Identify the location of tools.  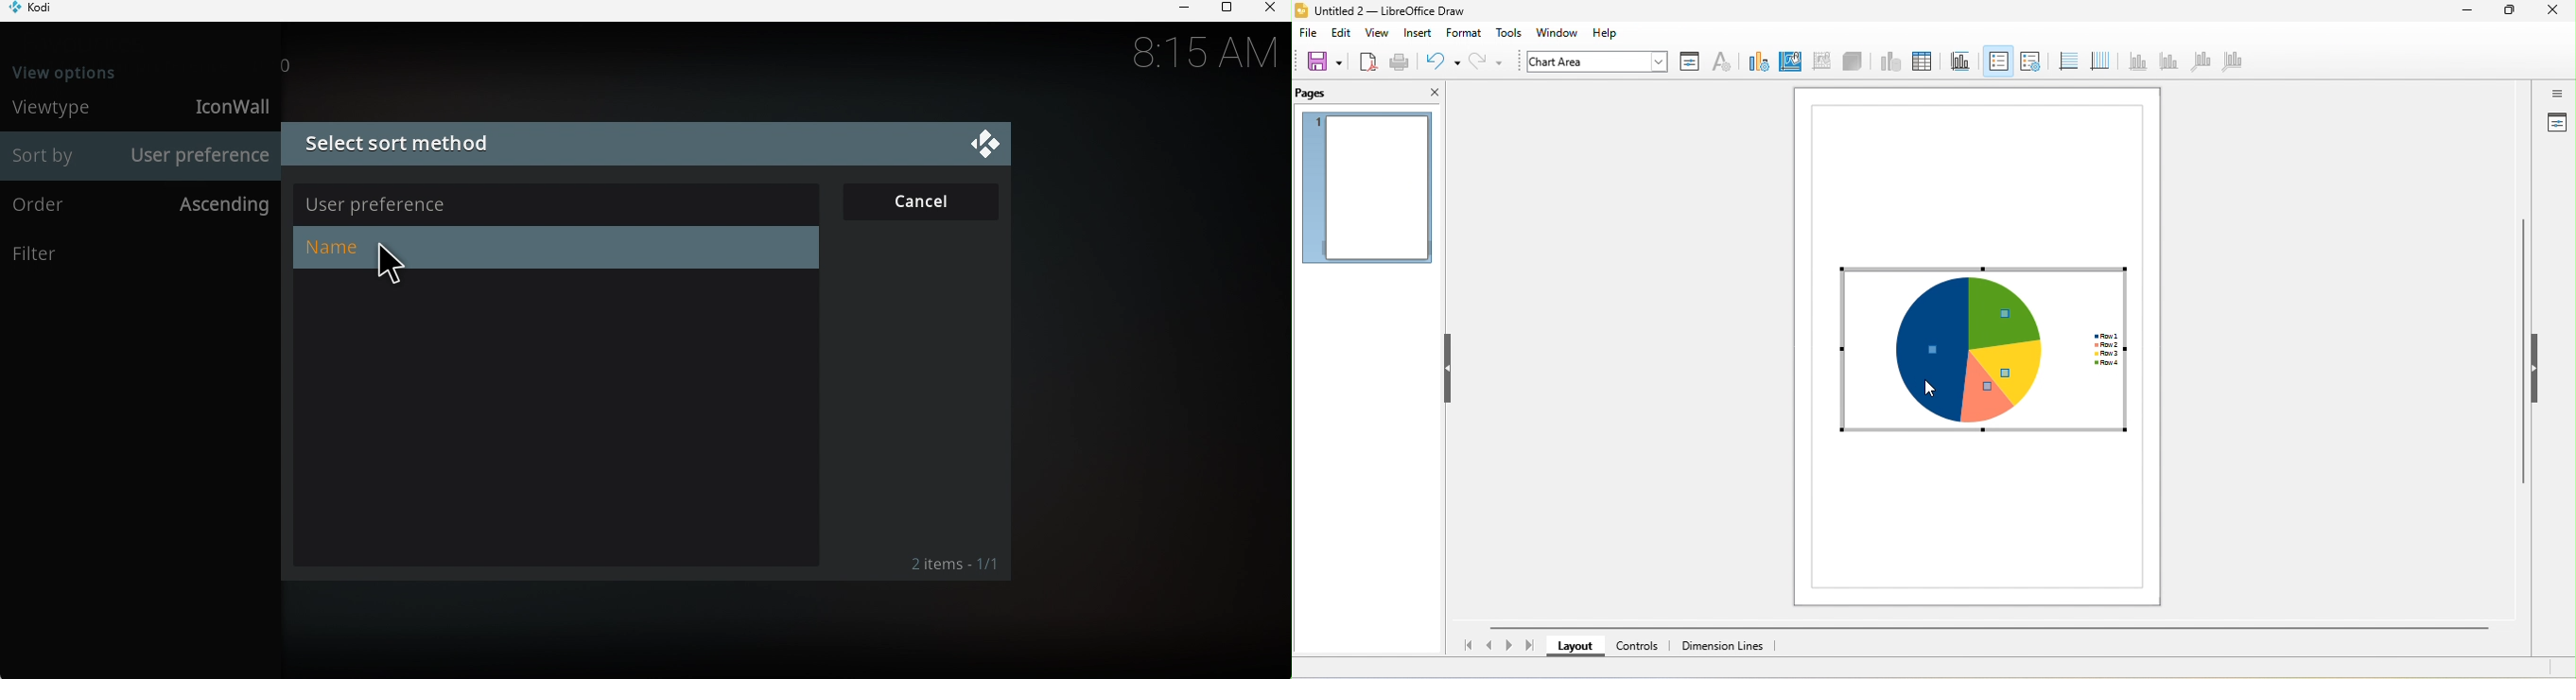
(1510, 34).